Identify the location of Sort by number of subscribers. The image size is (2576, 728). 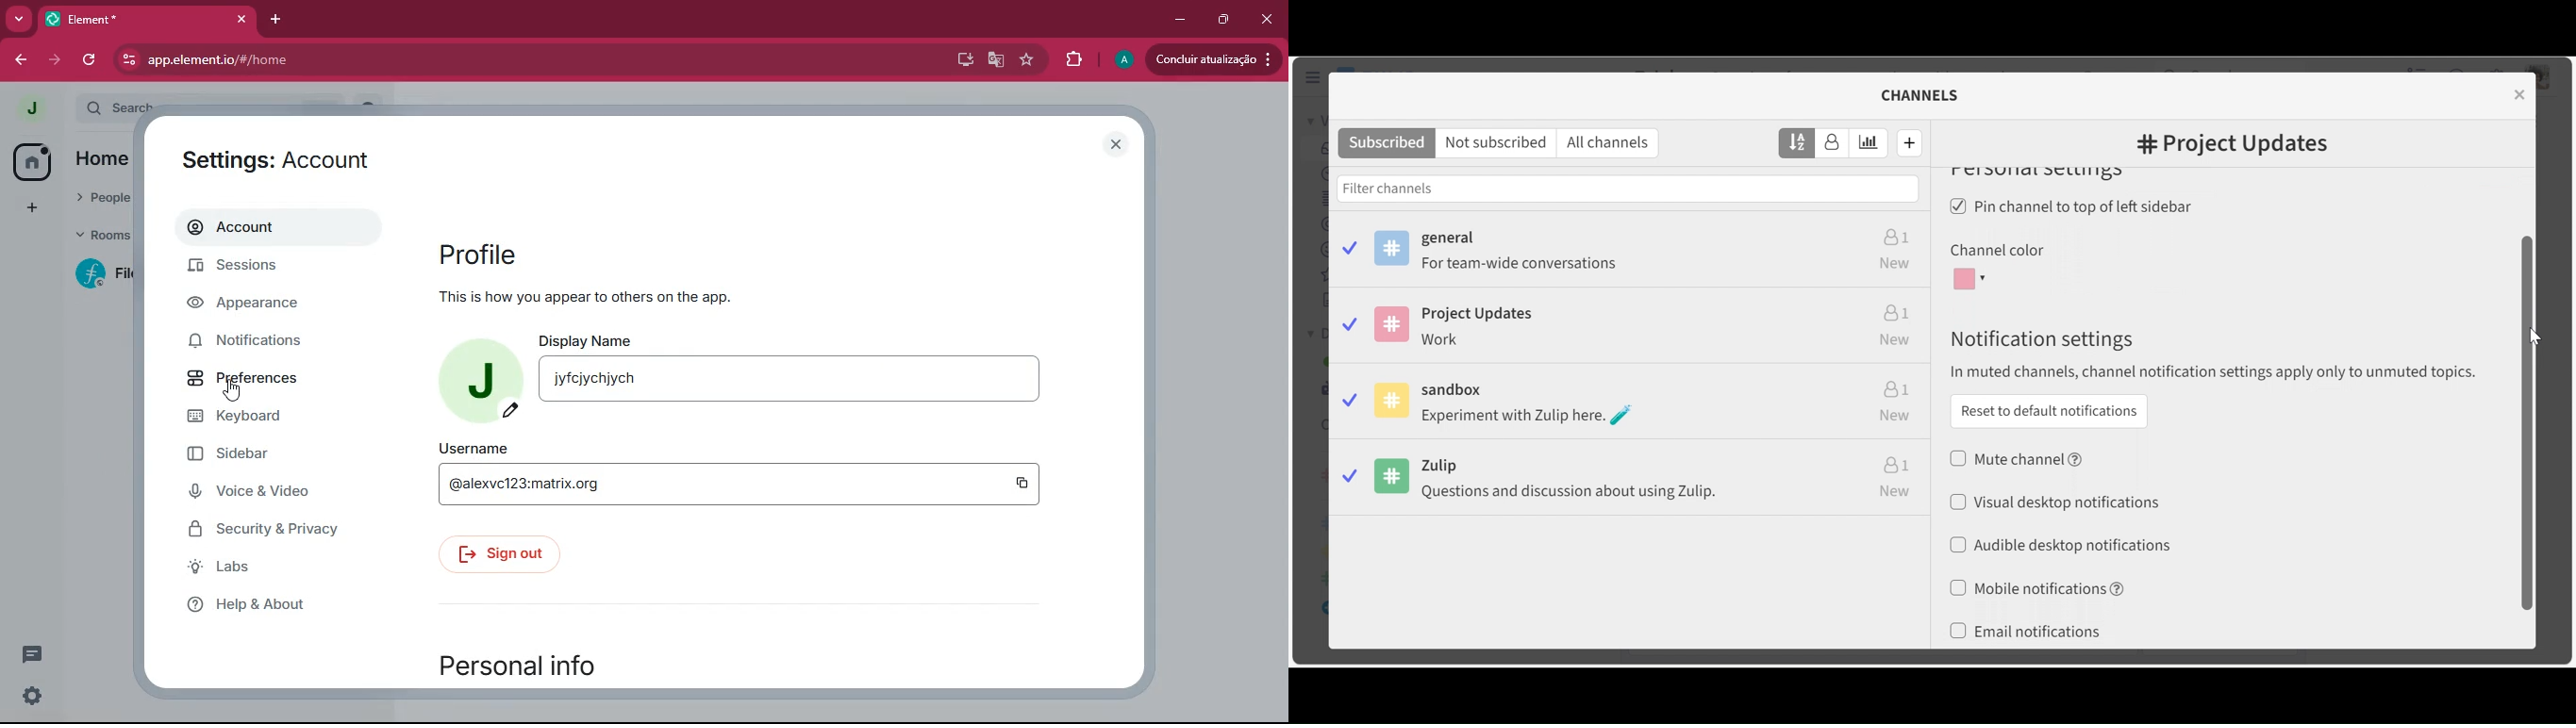
(1832, 143).